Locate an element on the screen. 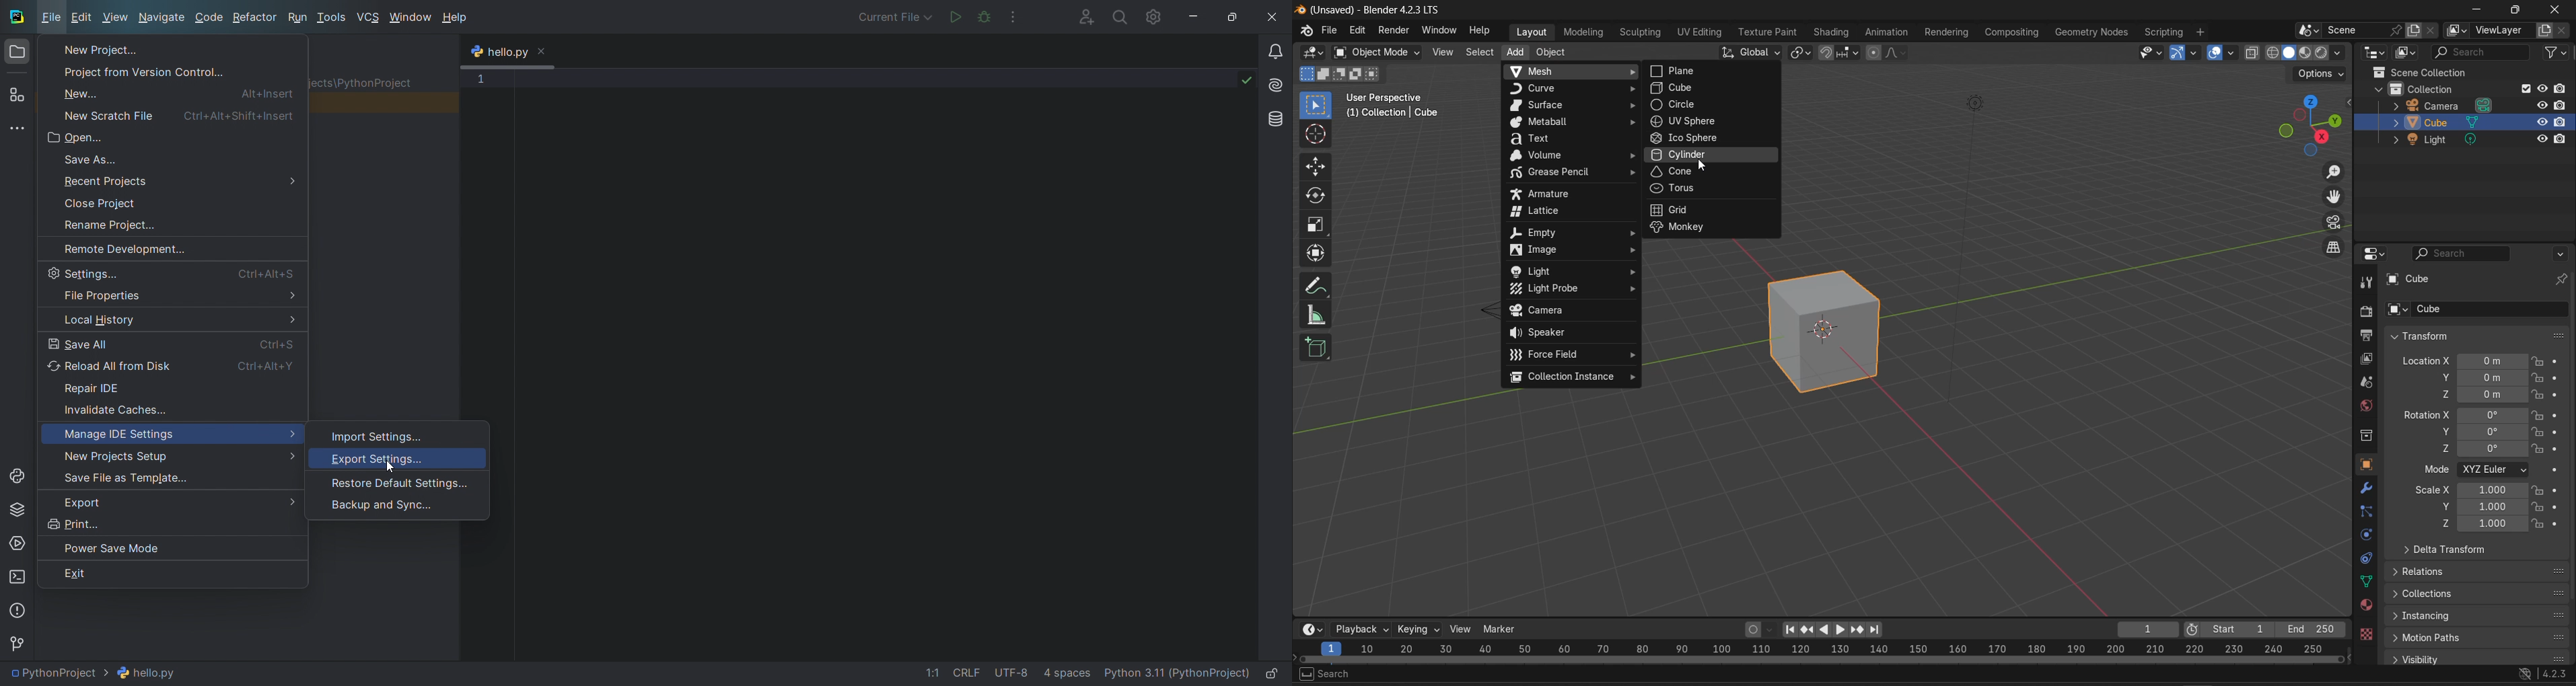 Image resolution: width=2576 pixels, height=700 pixels. view layer name is located at coordinates (2504, 31).